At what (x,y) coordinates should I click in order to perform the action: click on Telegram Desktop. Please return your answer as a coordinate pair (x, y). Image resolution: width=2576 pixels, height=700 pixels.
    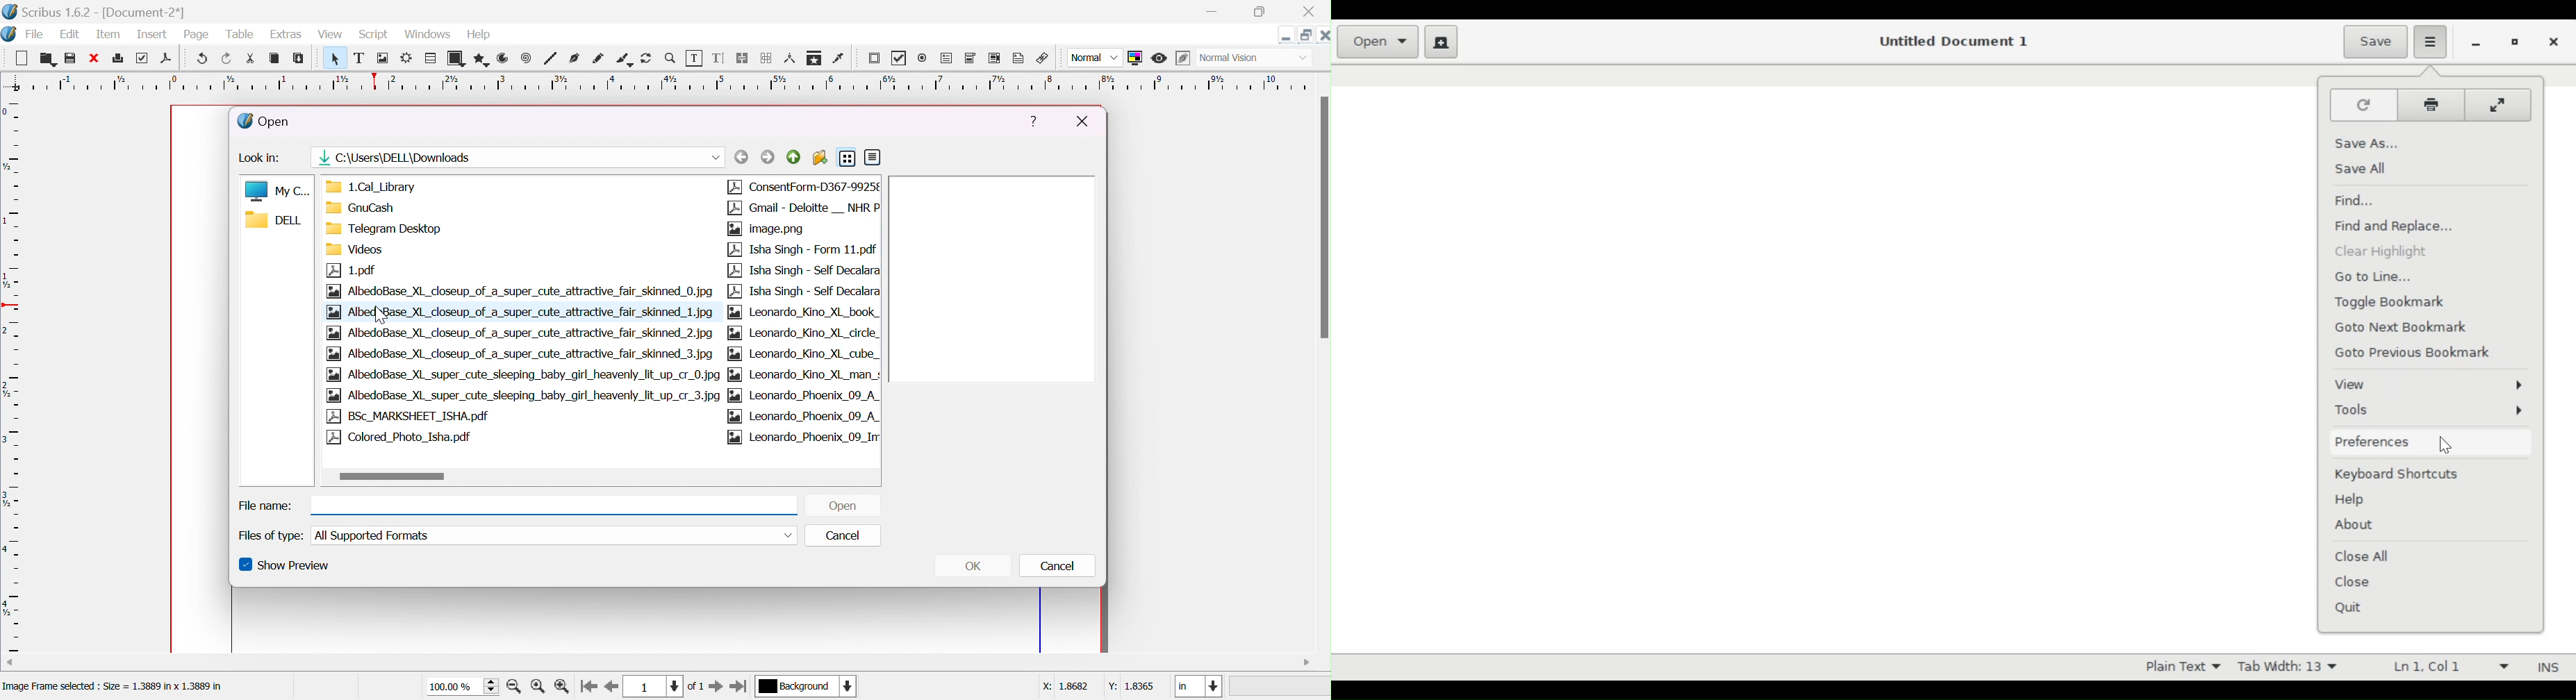
    Looking at the image, I should click on (383, 228).